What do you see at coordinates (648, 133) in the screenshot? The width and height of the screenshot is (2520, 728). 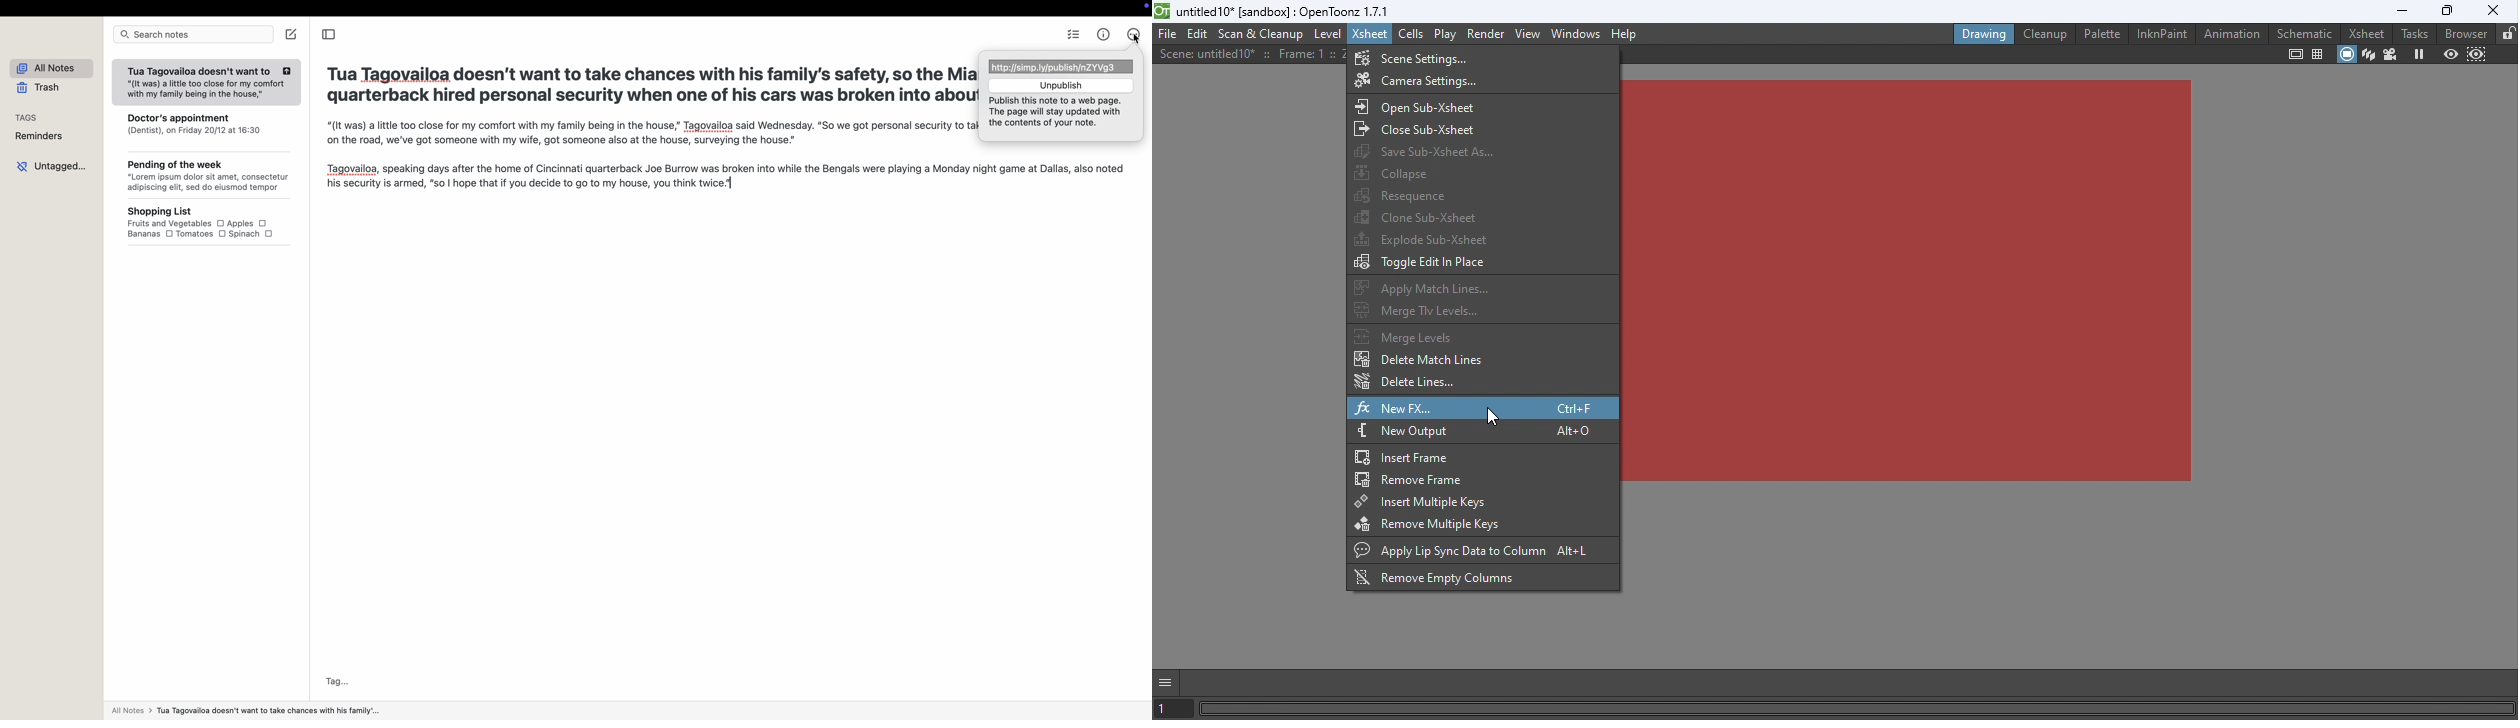 I see `"(It was) a little too close for my comfort with my family being in the house,” Tagovailoa said Wednesday. “So we got personal security to take care of all of that. When we're
on the road, we've got someone with my wife, got someone also at the house, surveying the house.”` at bounding box center [648, 133].